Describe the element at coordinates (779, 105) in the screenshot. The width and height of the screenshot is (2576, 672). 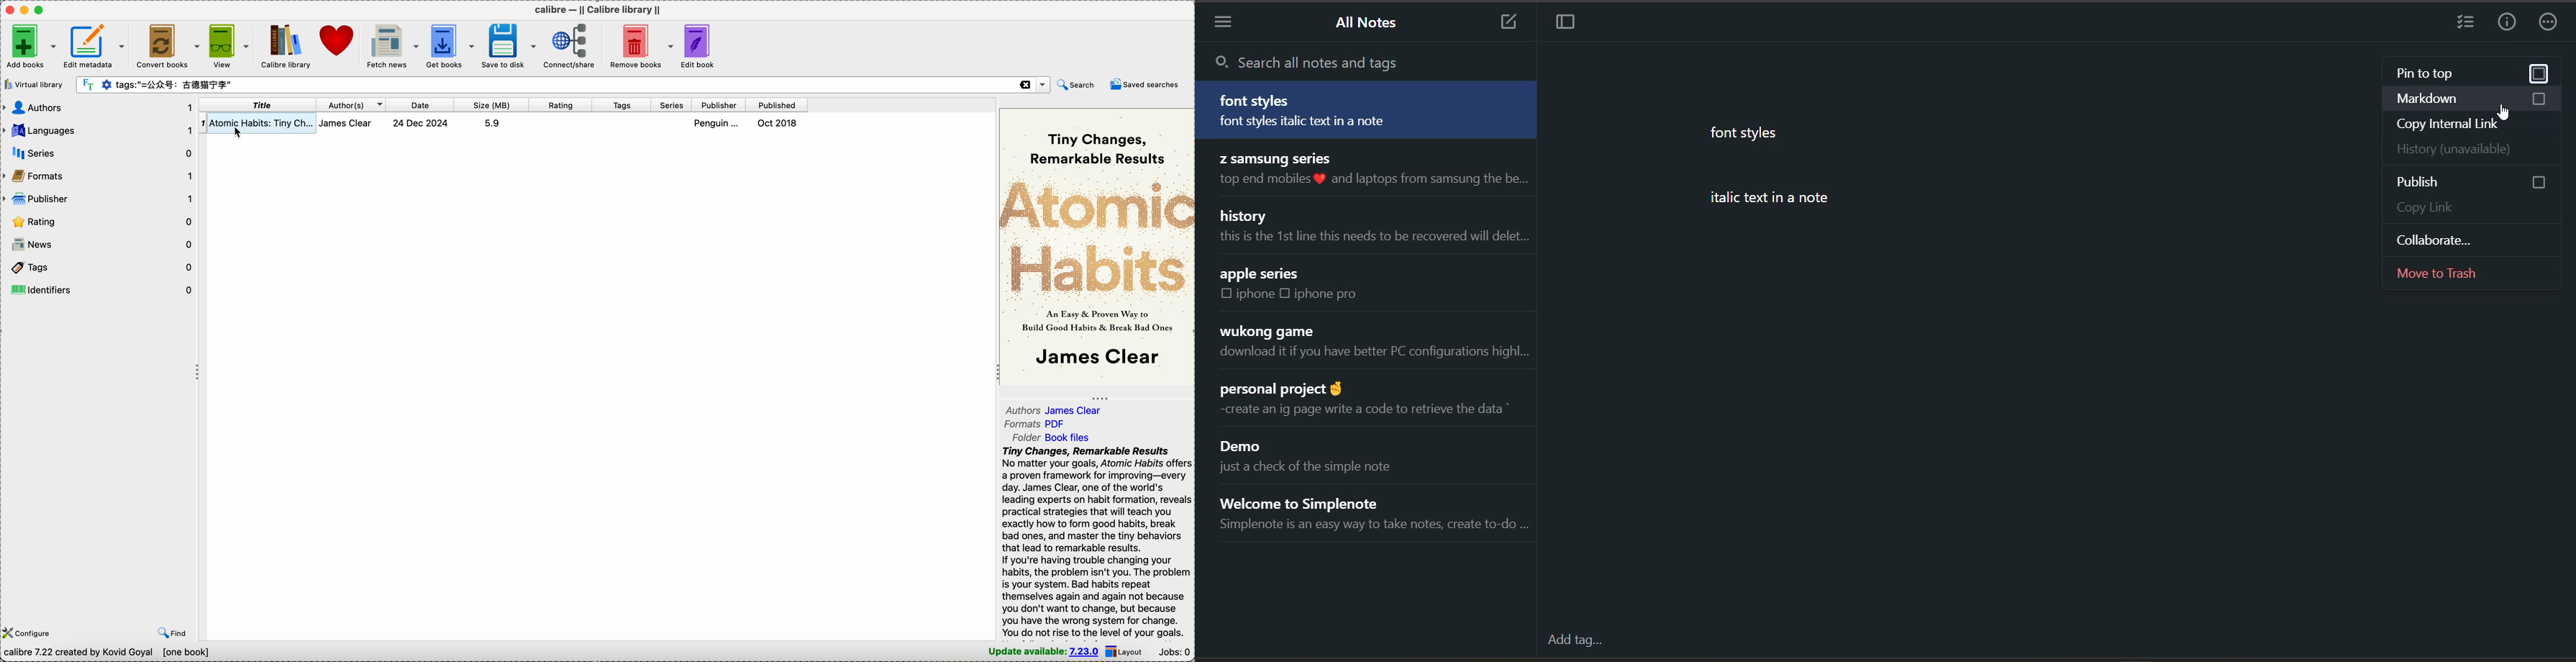
I see `published` at that location.